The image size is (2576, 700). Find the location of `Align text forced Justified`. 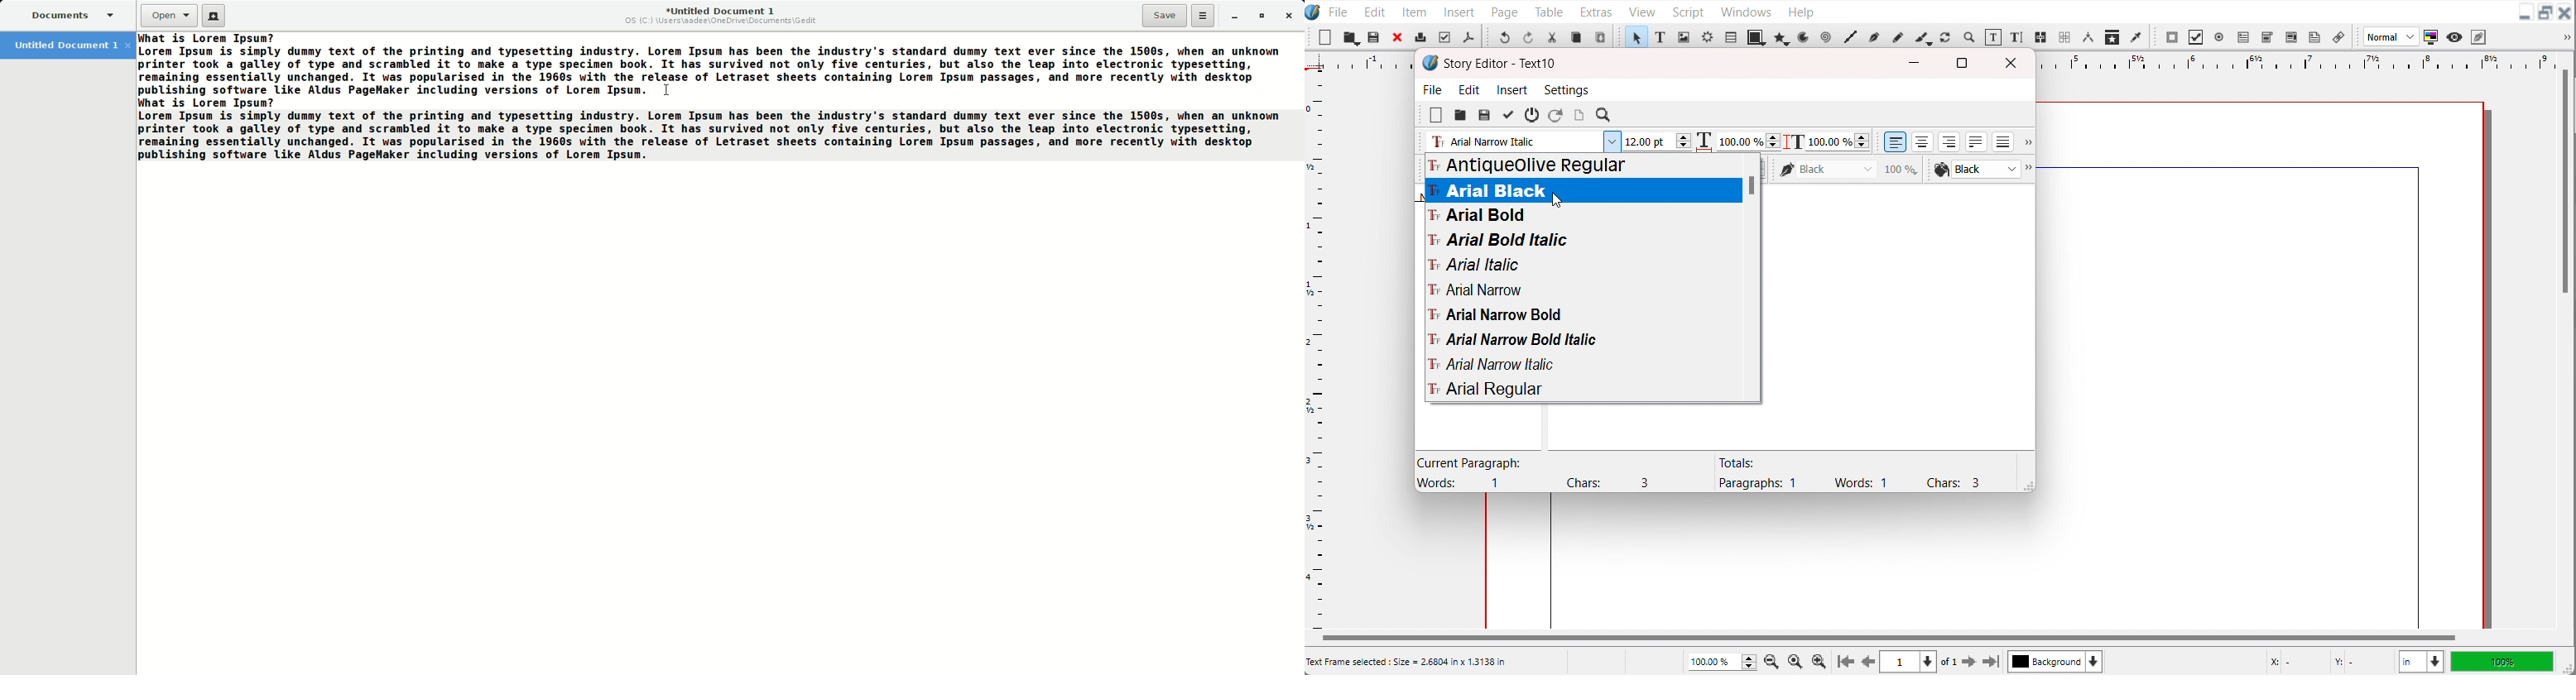

Align text forced Justified is located at coordinates (2003, 141).